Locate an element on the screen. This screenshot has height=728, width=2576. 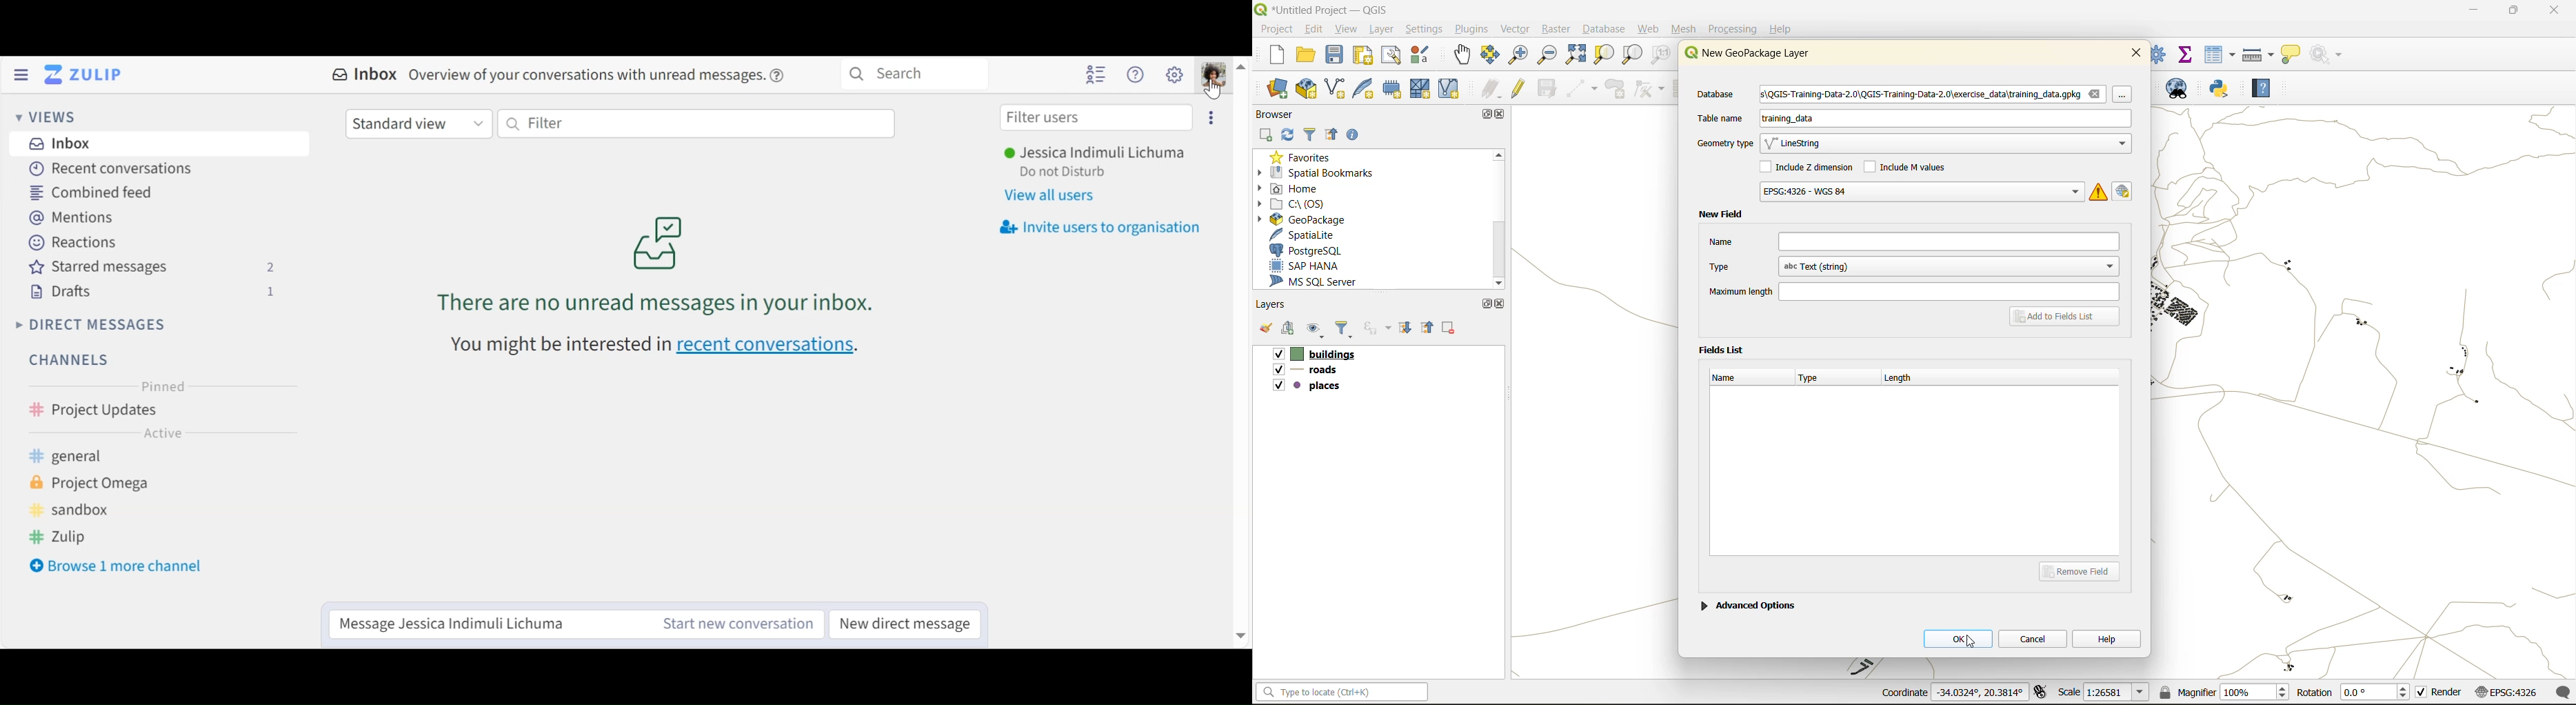
scale(1:26581) is located at coordinates (2104, 692).